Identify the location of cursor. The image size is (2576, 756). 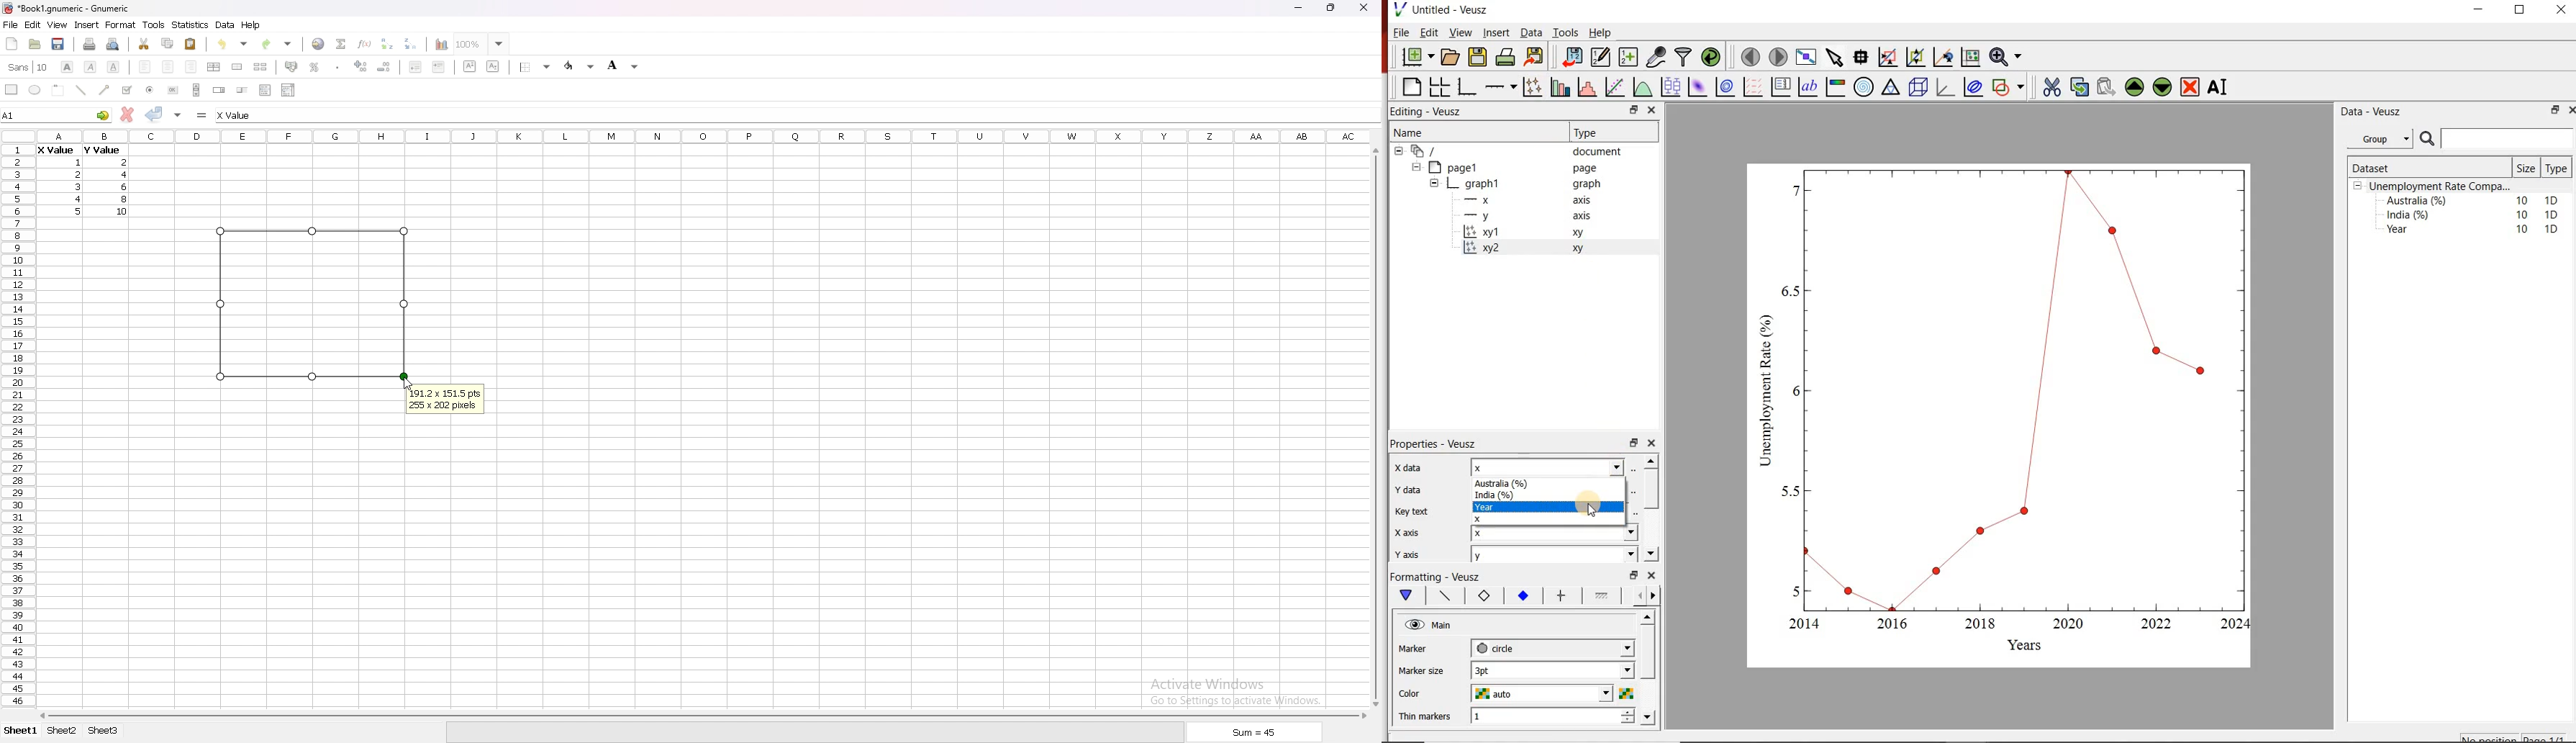
(407, 383).